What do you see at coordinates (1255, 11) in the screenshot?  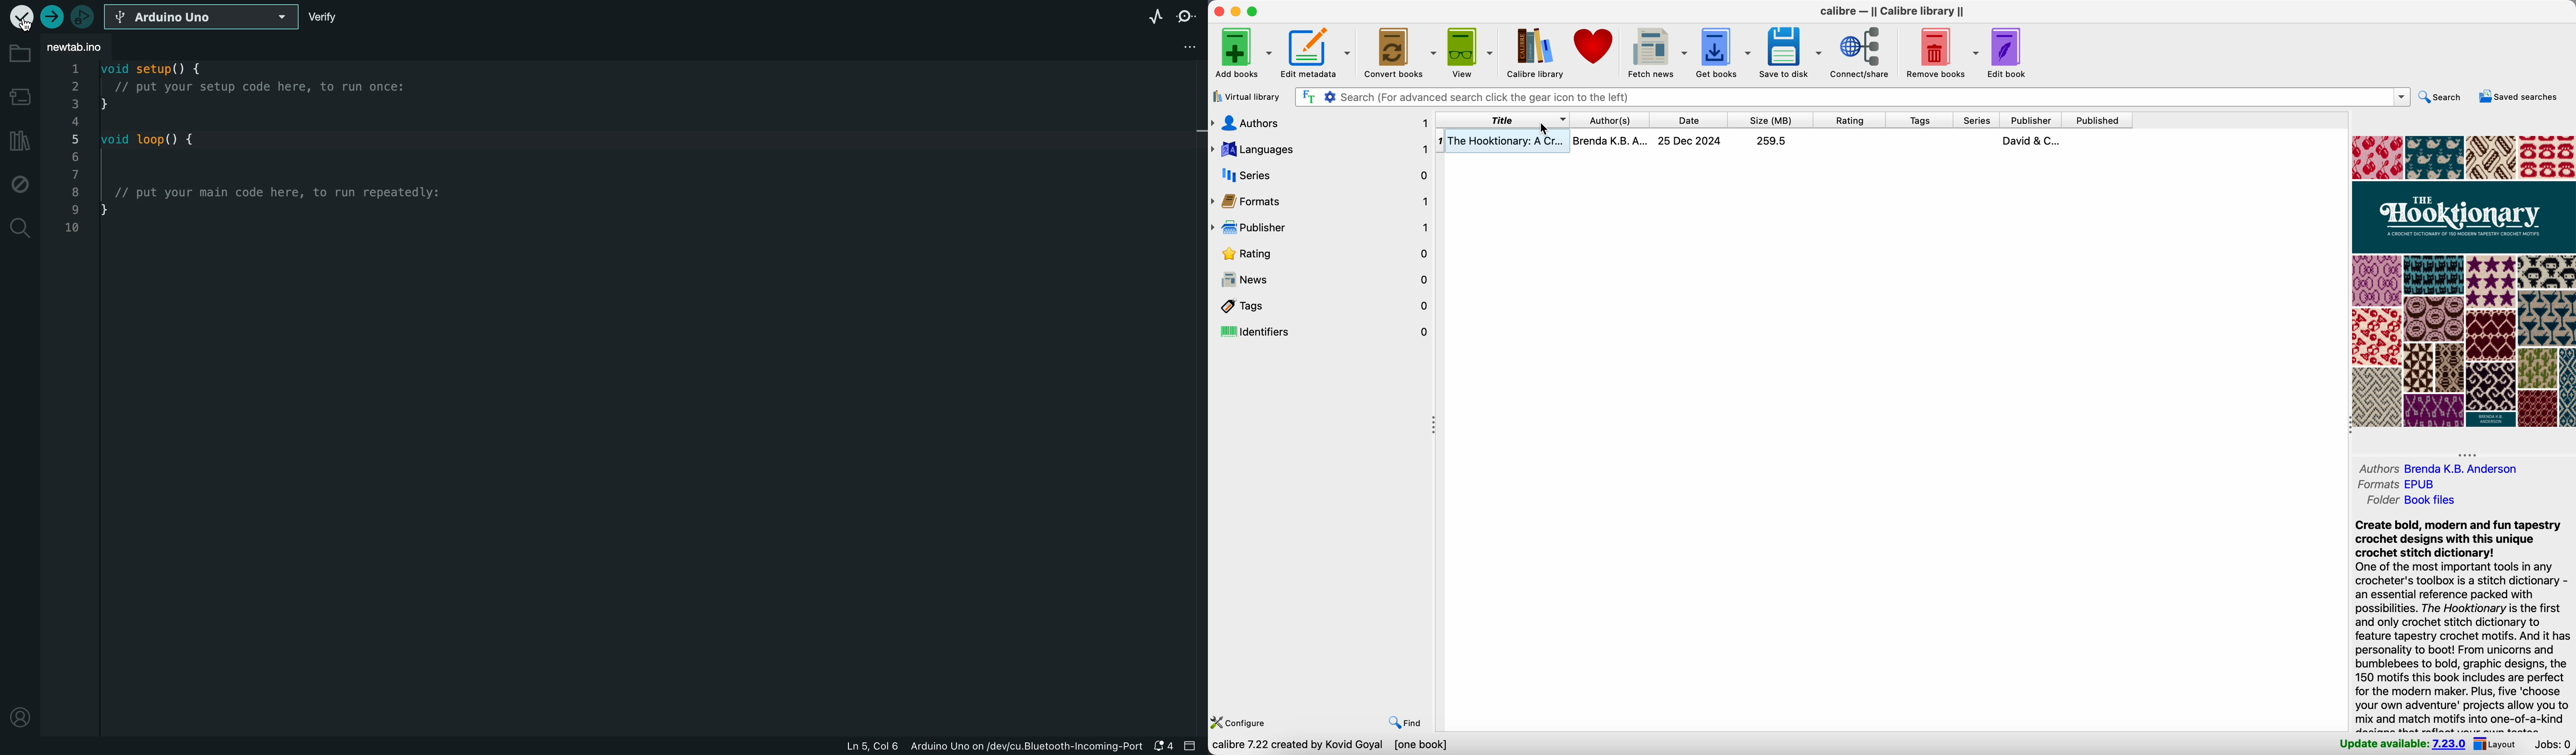 I see `maximize` at bounding box center [1255, 11].